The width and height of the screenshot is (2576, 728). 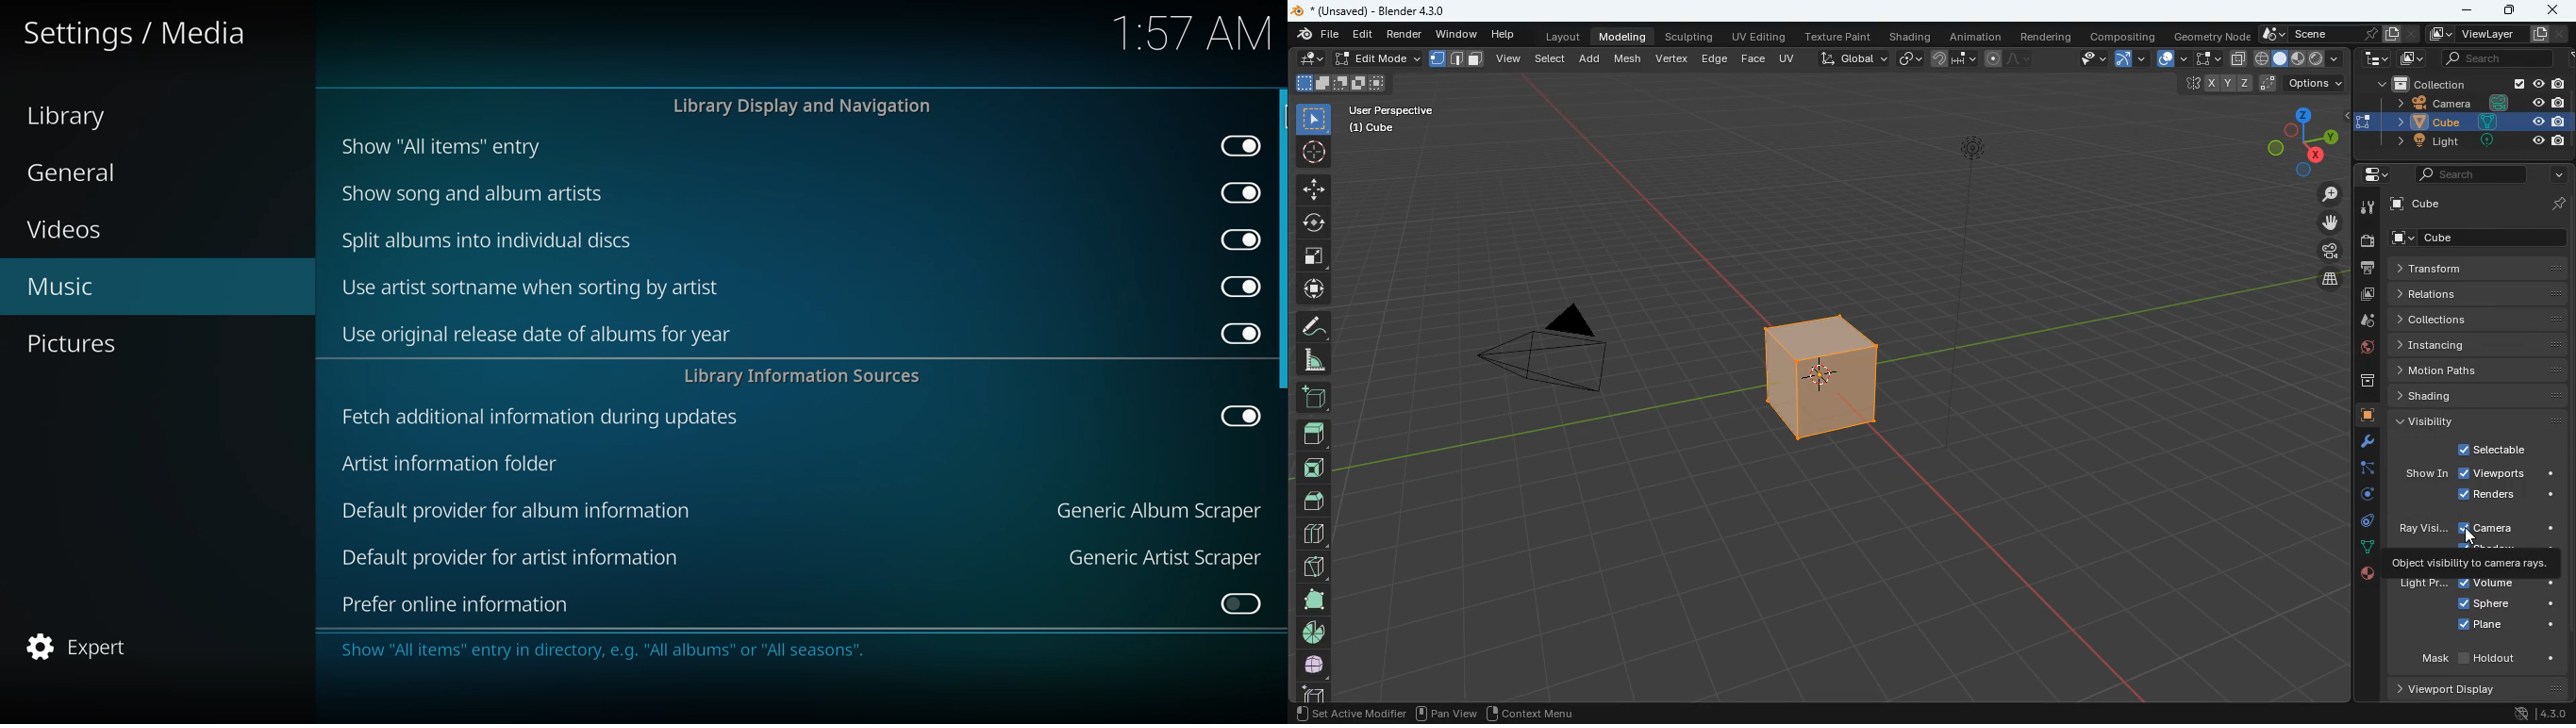 What do you see at coordinates (1690, 38) in the screenshot?
I see `sculpting` at bounding box center [1690, 38].